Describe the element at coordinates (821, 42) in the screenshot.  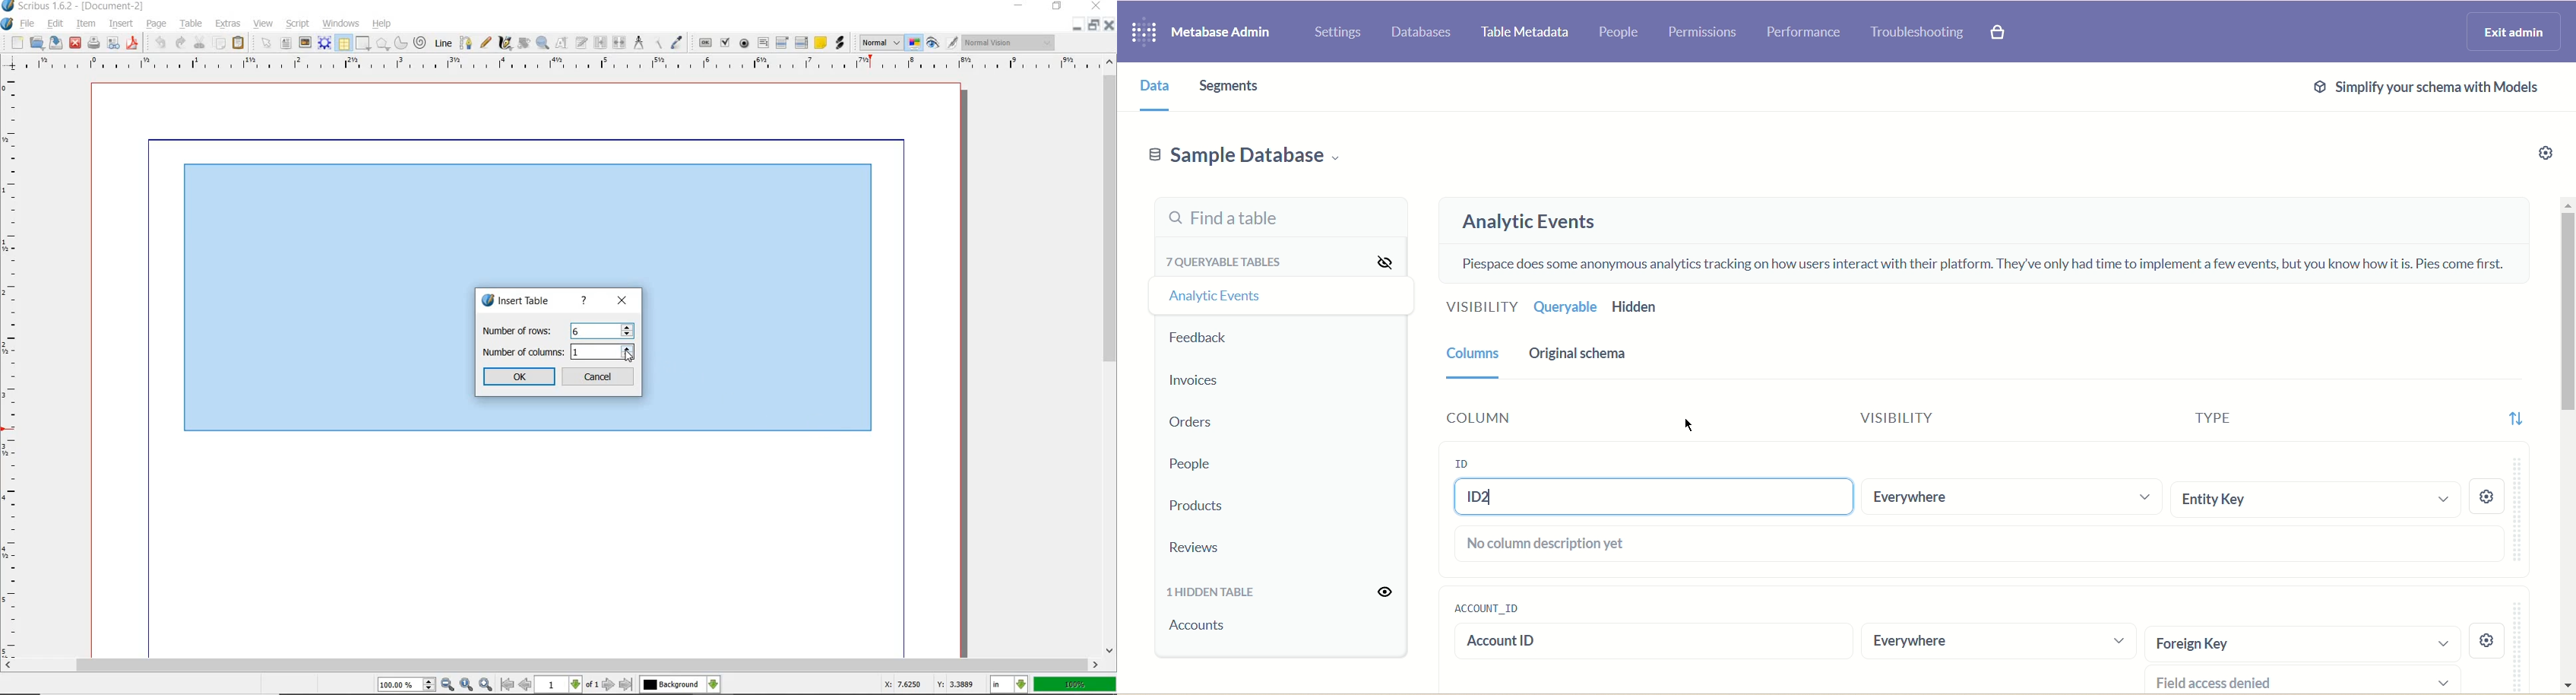
I see `text annotation` at that location.